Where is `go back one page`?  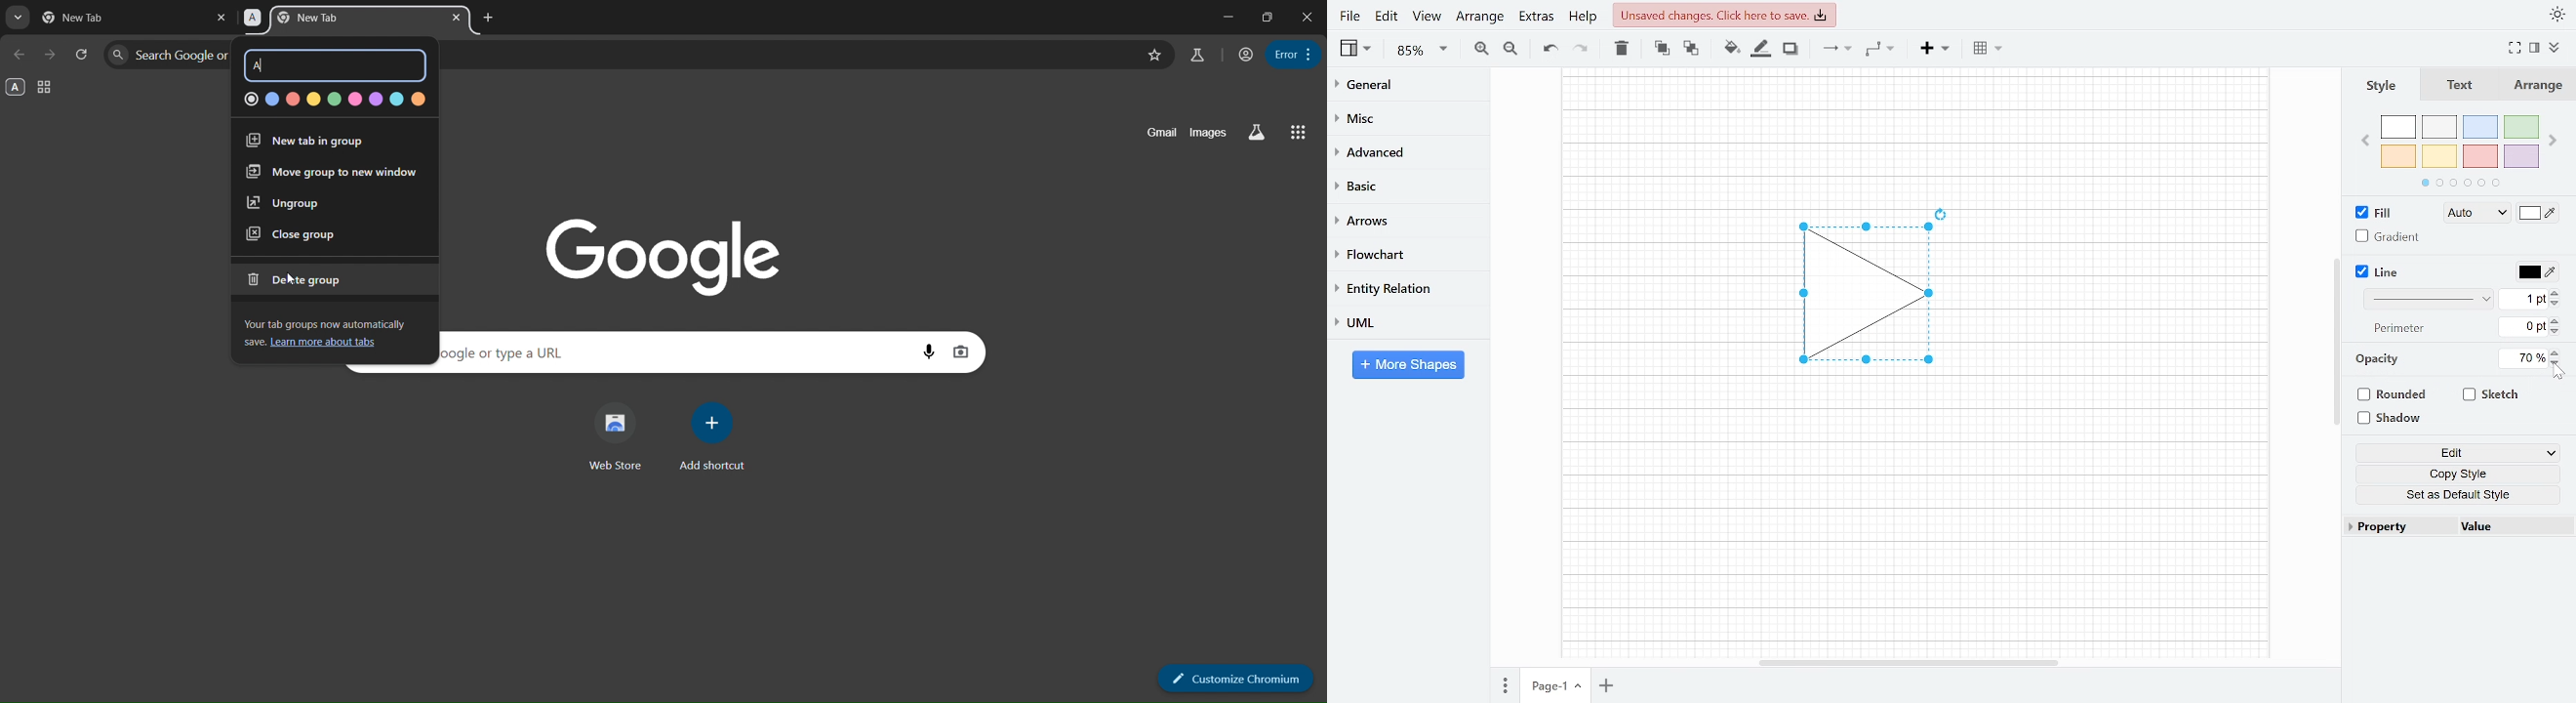
go back one page is located at coordinates (21, 55).